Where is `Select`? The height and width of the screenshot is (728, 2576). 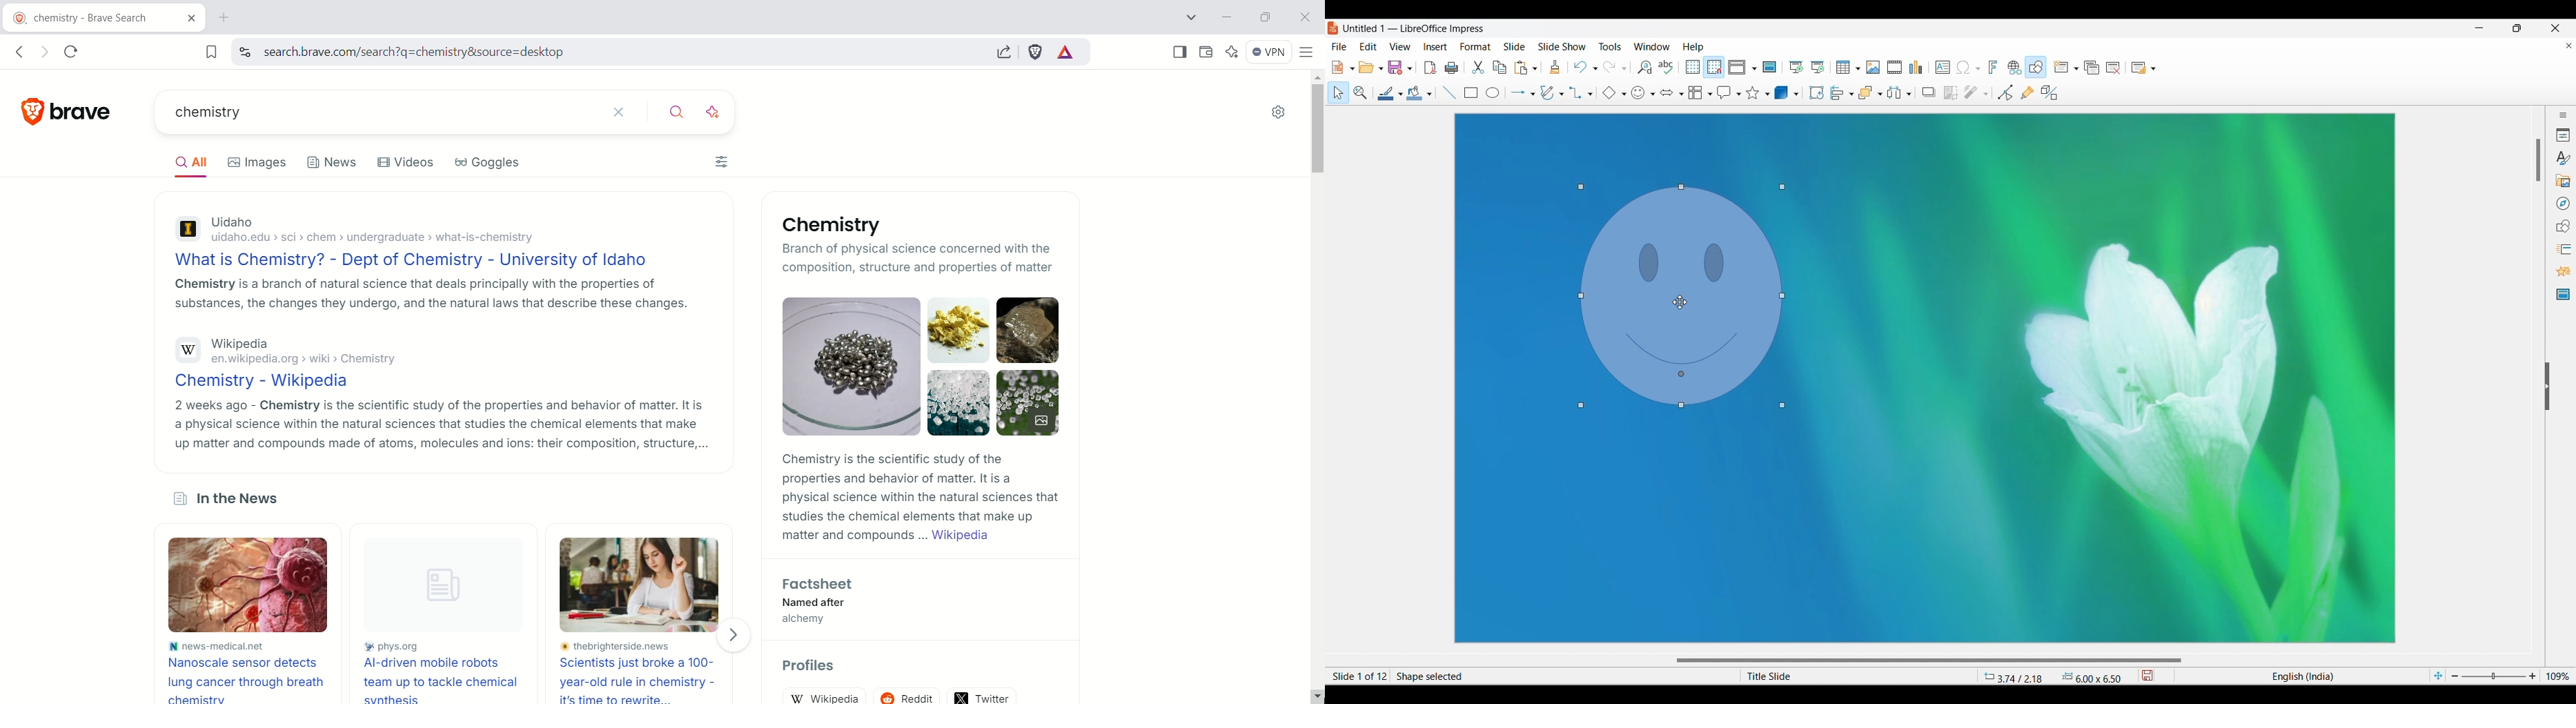
Select is located at coordinates (1339, 93).